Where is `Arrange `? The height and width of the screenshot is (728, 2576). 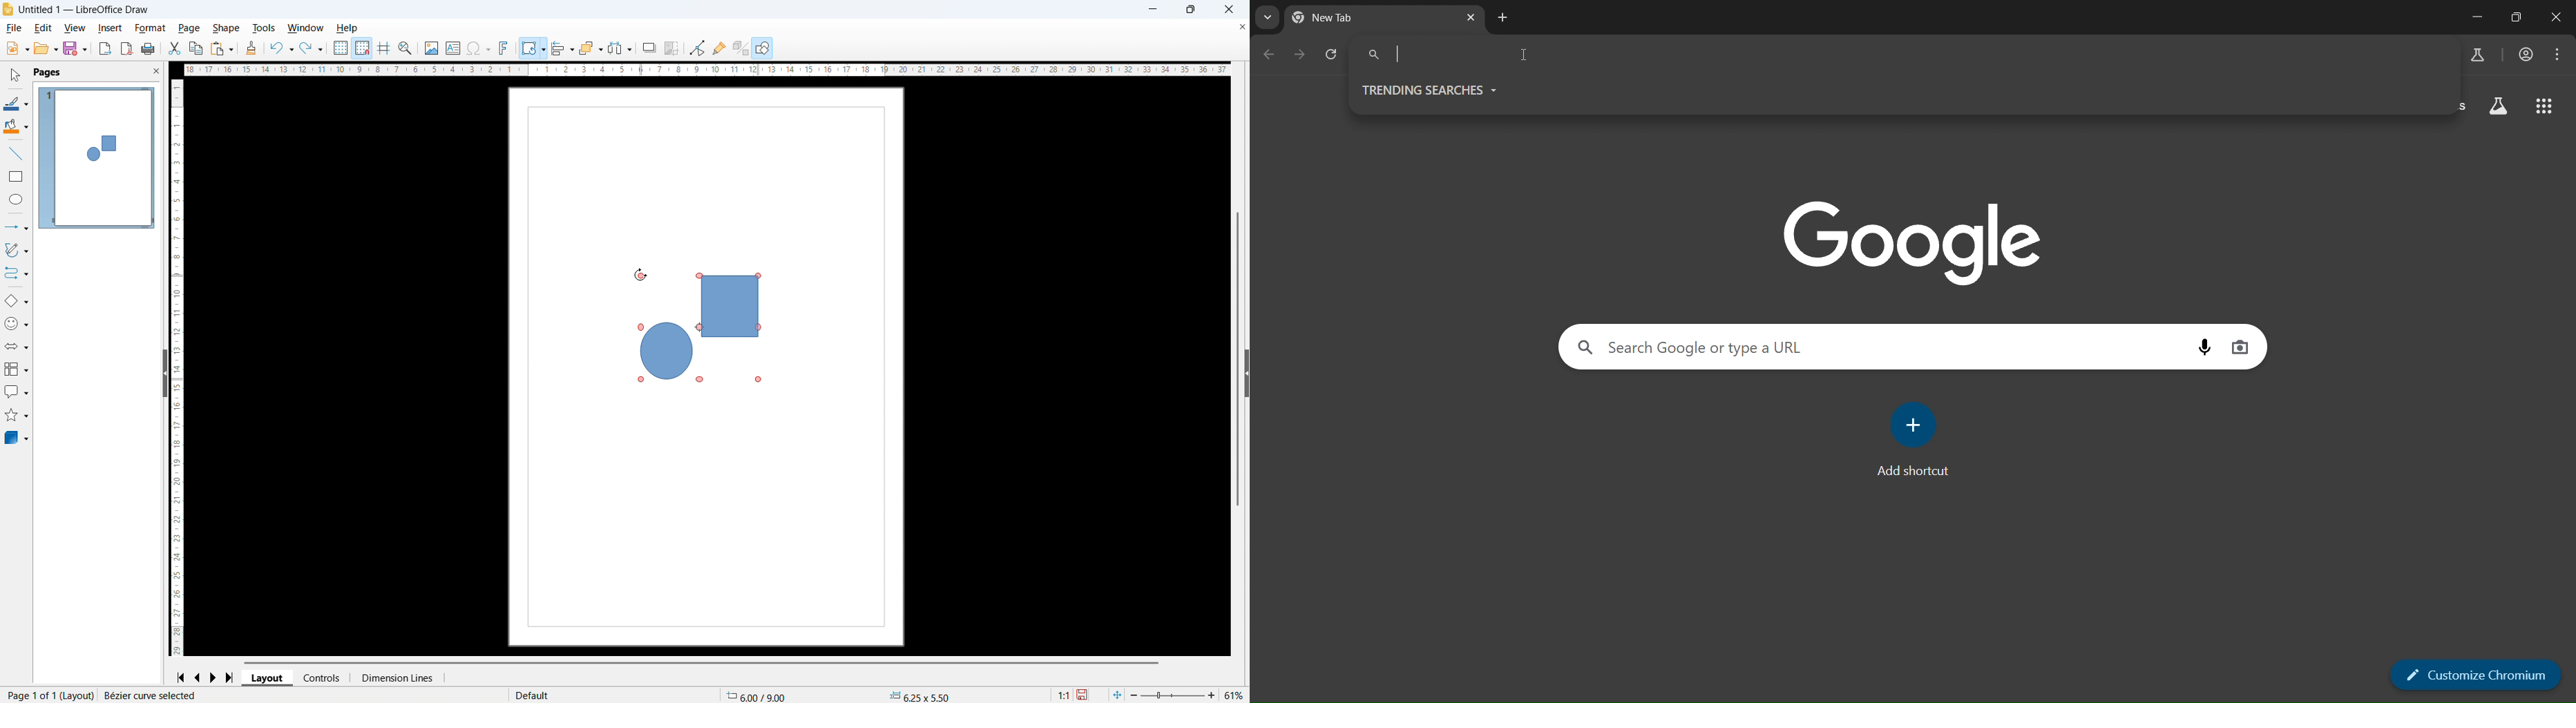 Arrange  is located at coordinates (592, 48).